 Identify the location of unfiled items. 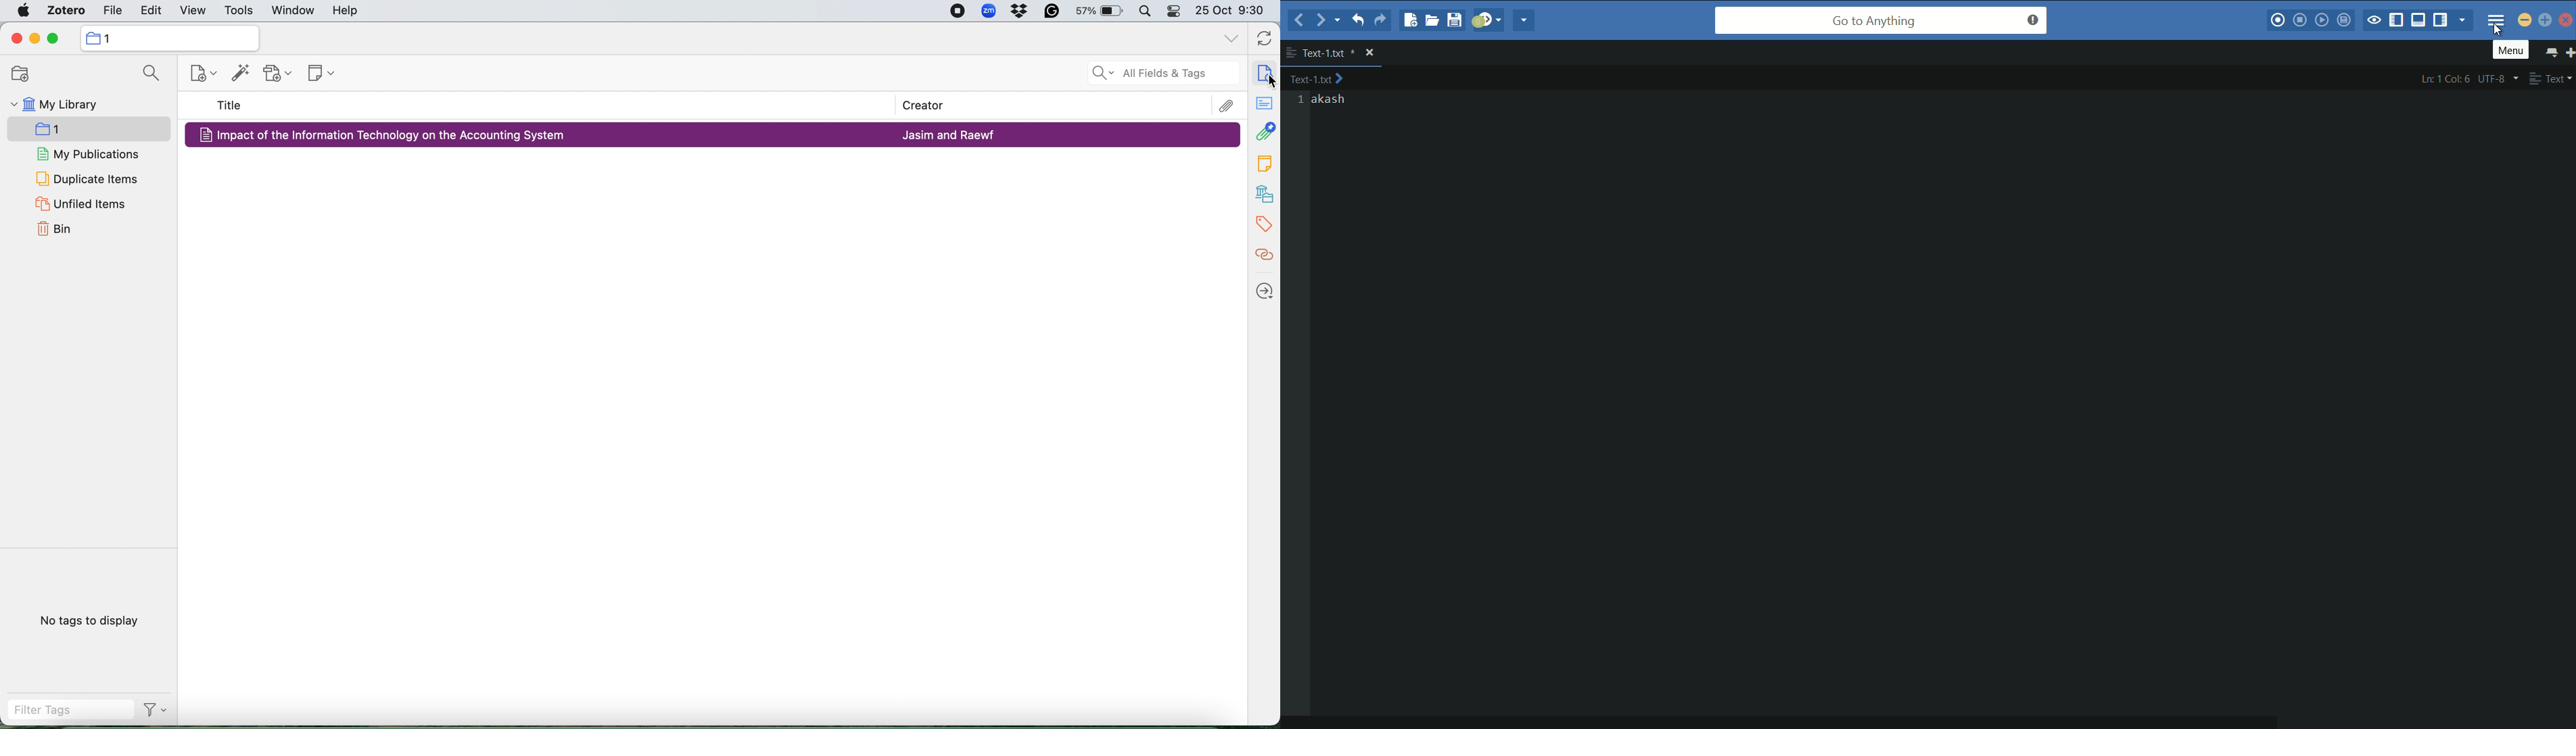
(84, 204).